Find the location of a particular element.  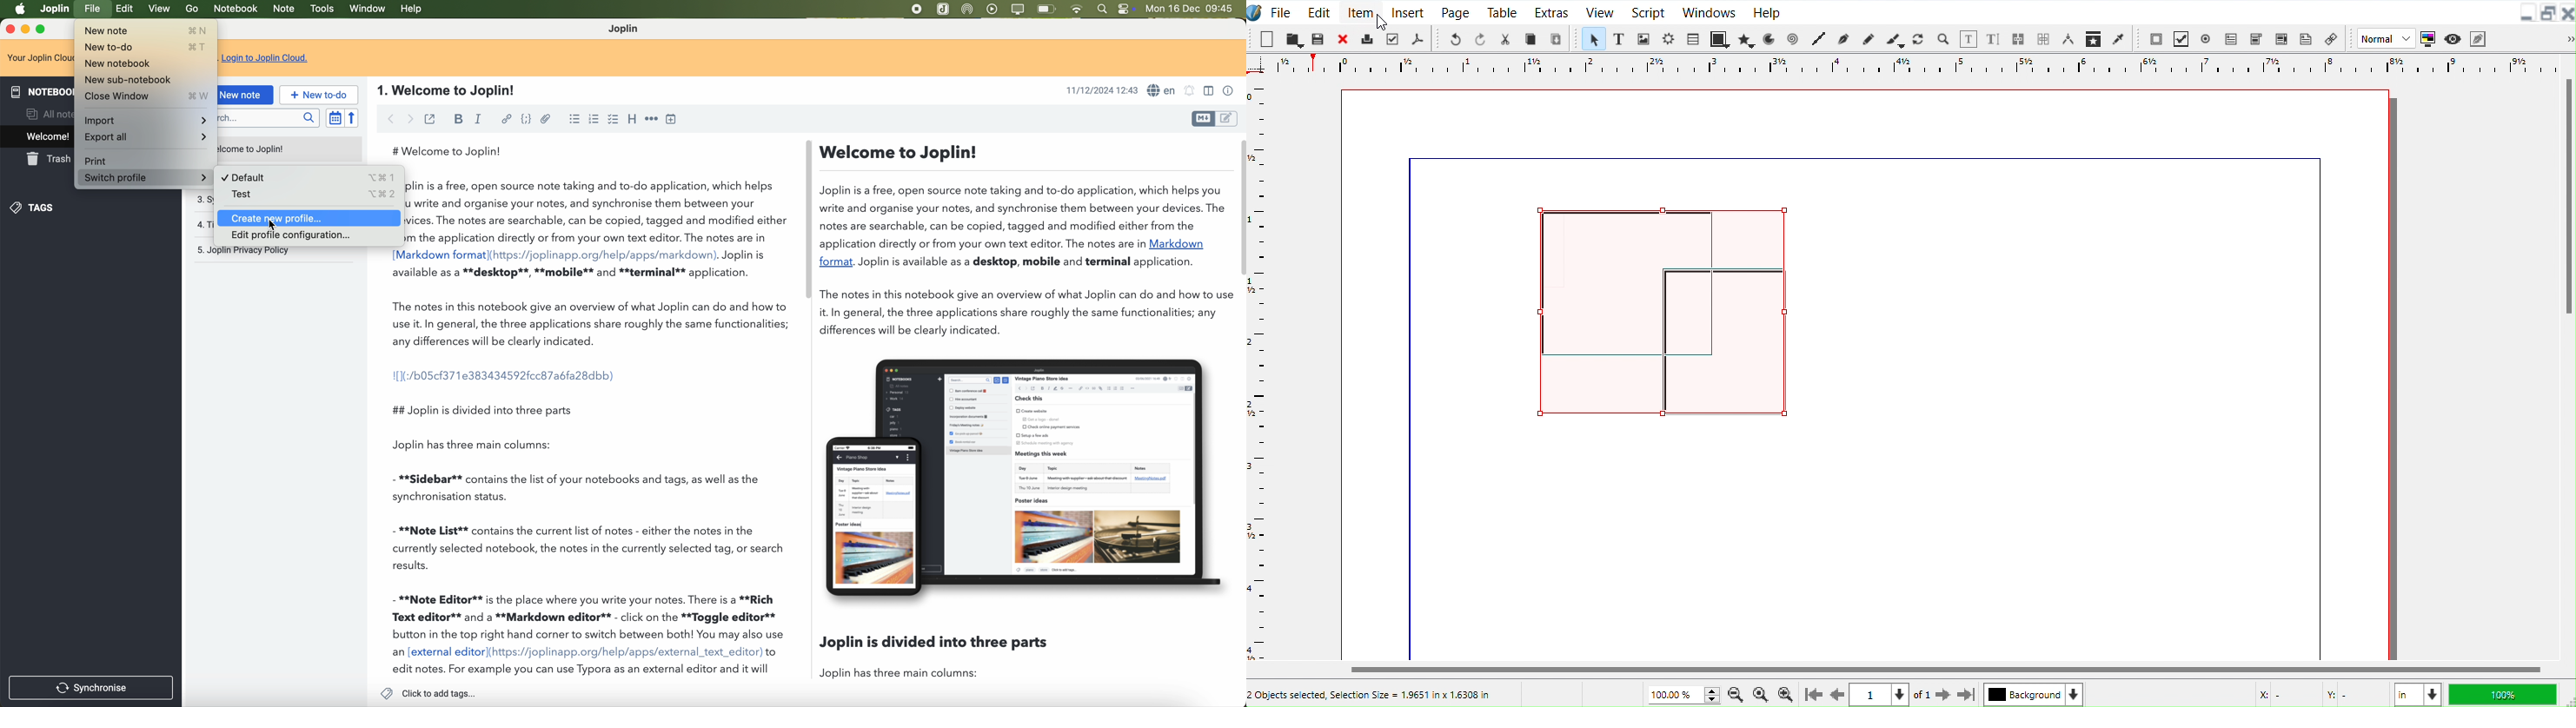

I[1(:/b05cf371e383434592fcc87a6fa28dbb) is located at coordinates (505, 375).